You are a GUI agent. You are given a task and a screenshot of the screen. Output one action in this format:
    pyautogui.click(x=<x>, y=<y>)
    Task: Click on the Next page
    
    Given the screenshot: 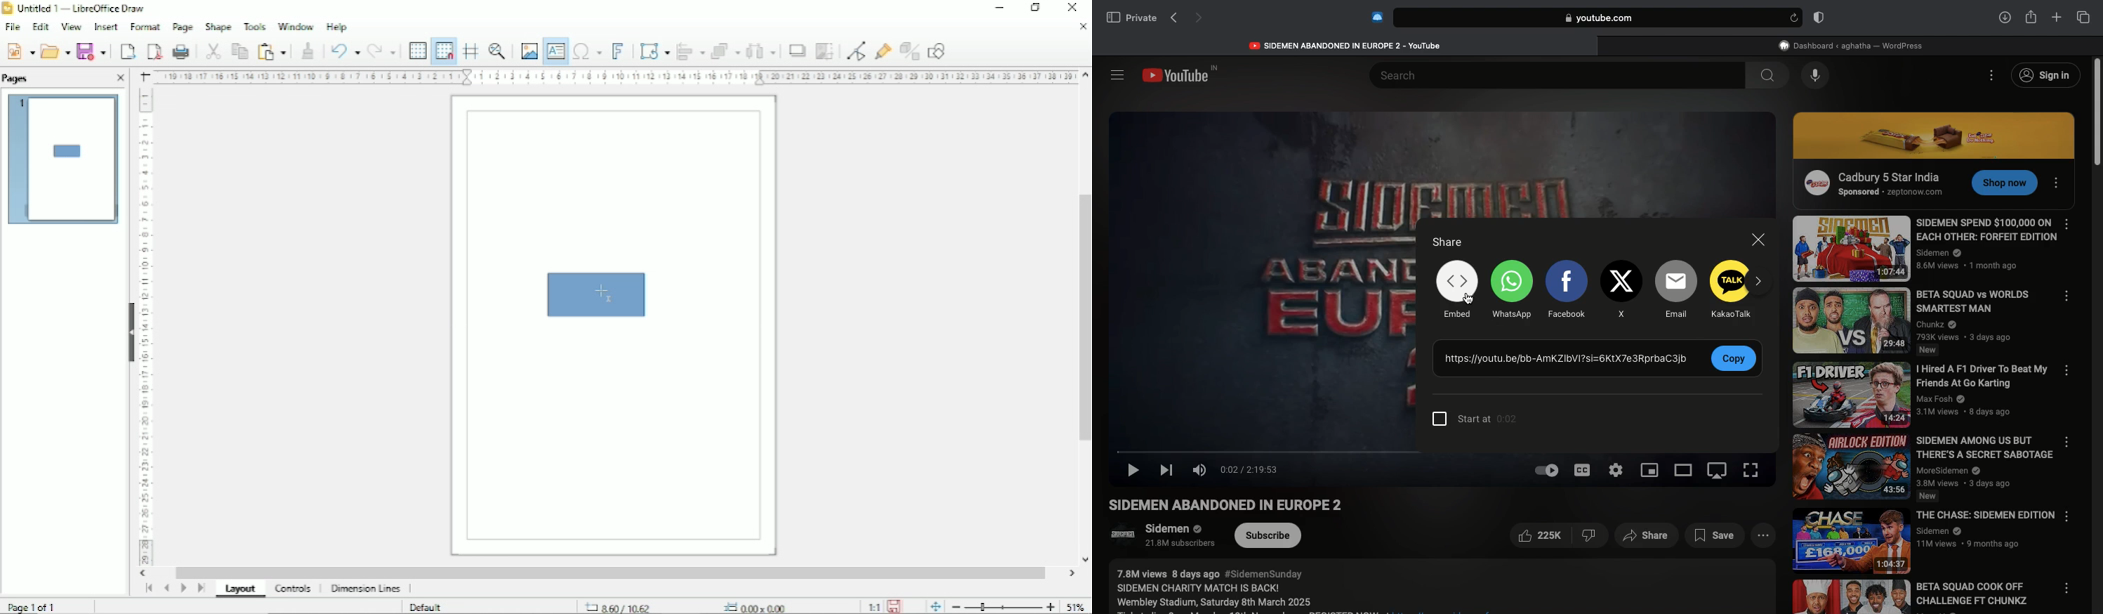 What is the action you would take?
    pyautogui.click(x=1200, y=19)
    